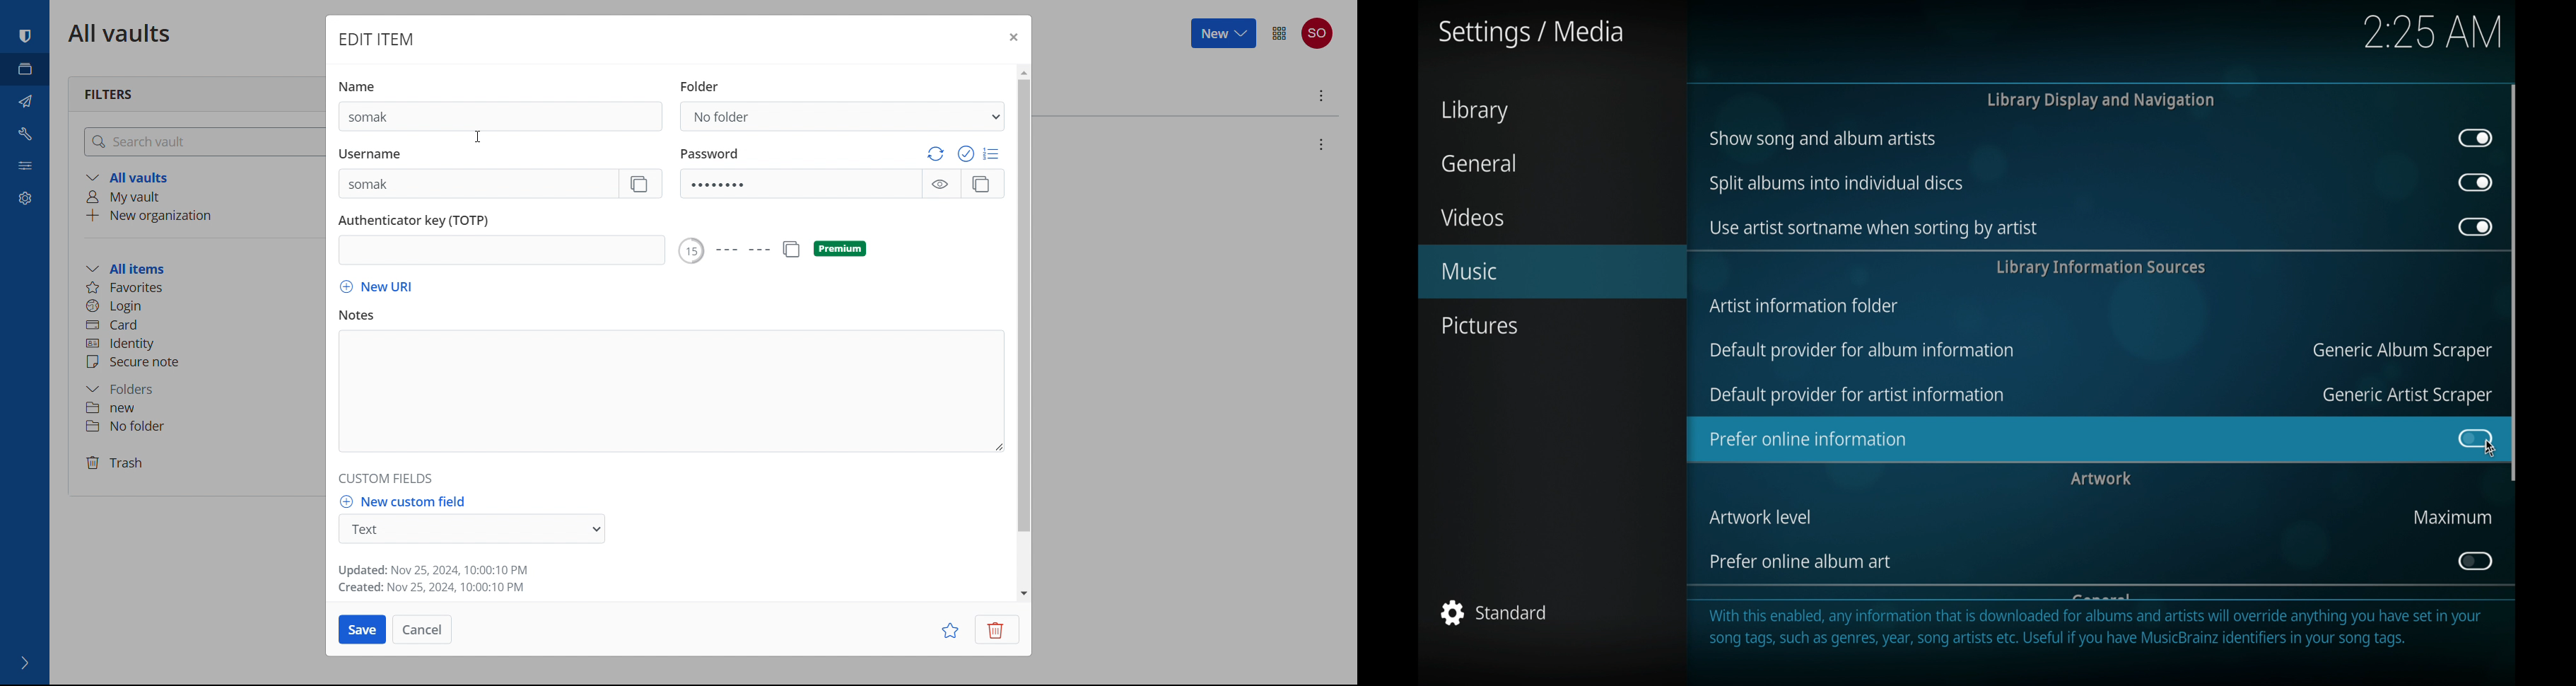  Describe the element at coordinates (2100, 268) in the screenshot. I see `library information services` at that location.